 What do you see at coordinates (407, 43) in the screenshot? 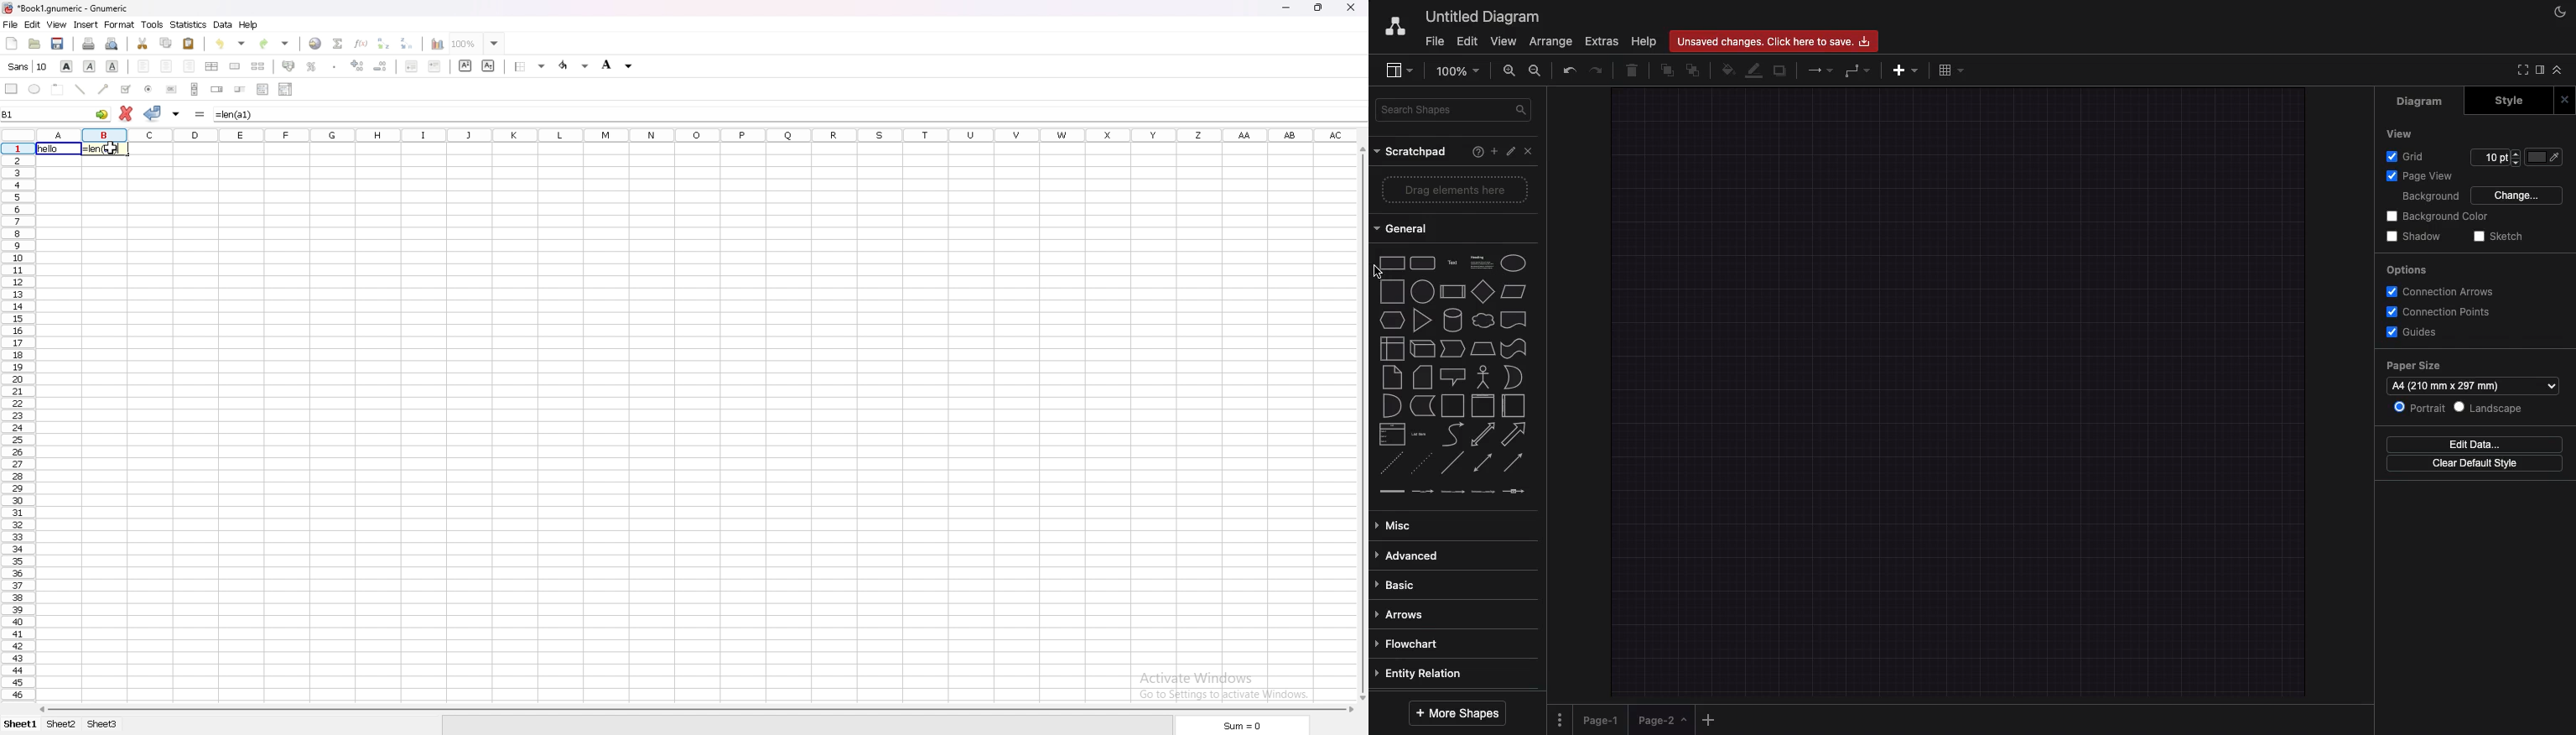
I see `sort descending` at bounding box center [407, 43].